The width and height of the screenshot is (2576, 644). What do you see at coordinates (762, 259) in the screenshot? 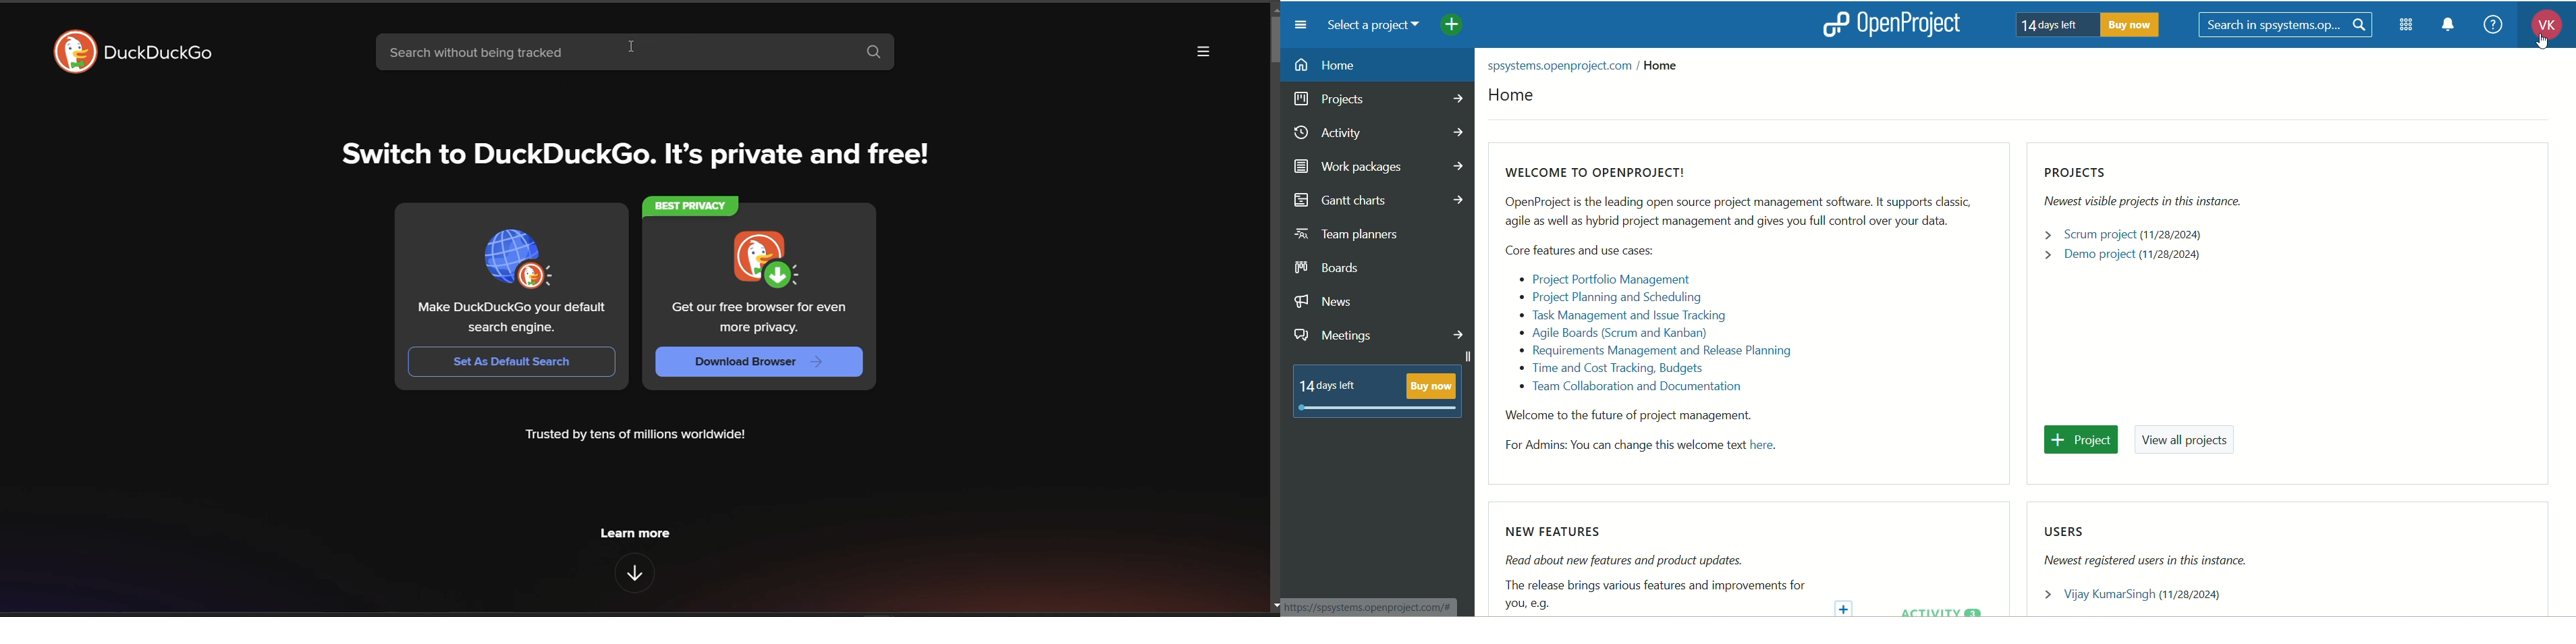
I see `logo` at bounding box center [762, 259].